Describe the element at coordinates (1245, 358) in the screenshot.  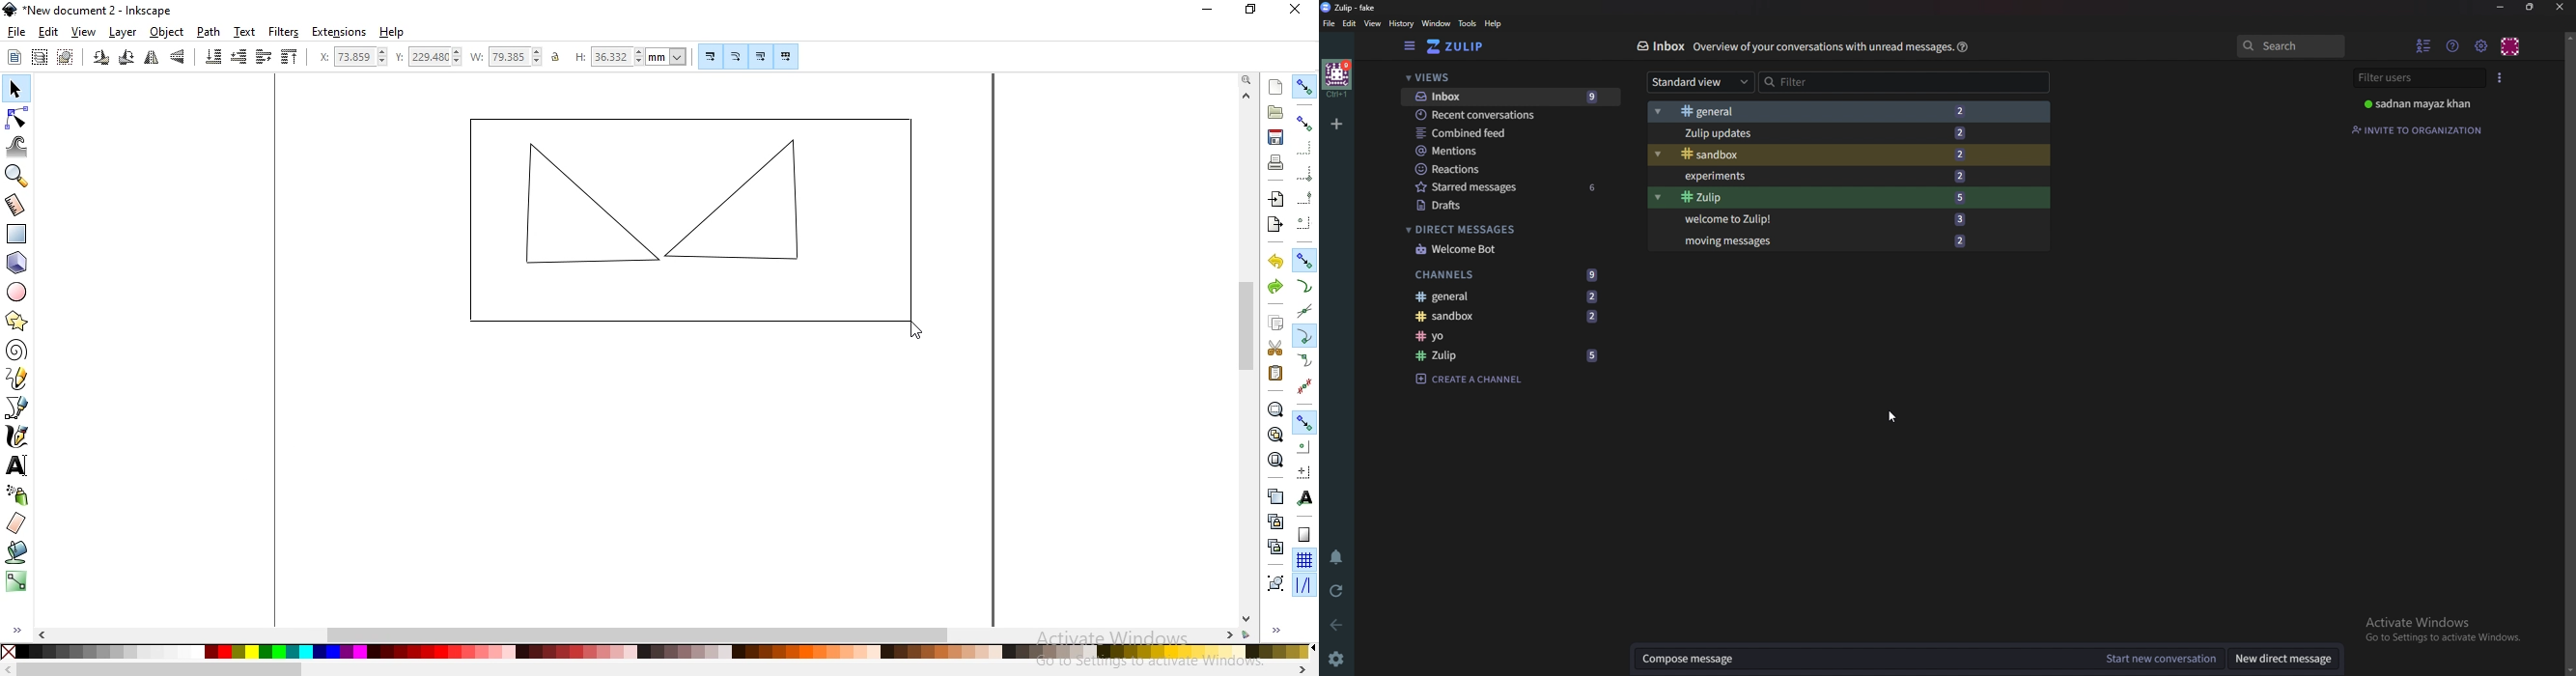
I see `scrollbar` at that location.